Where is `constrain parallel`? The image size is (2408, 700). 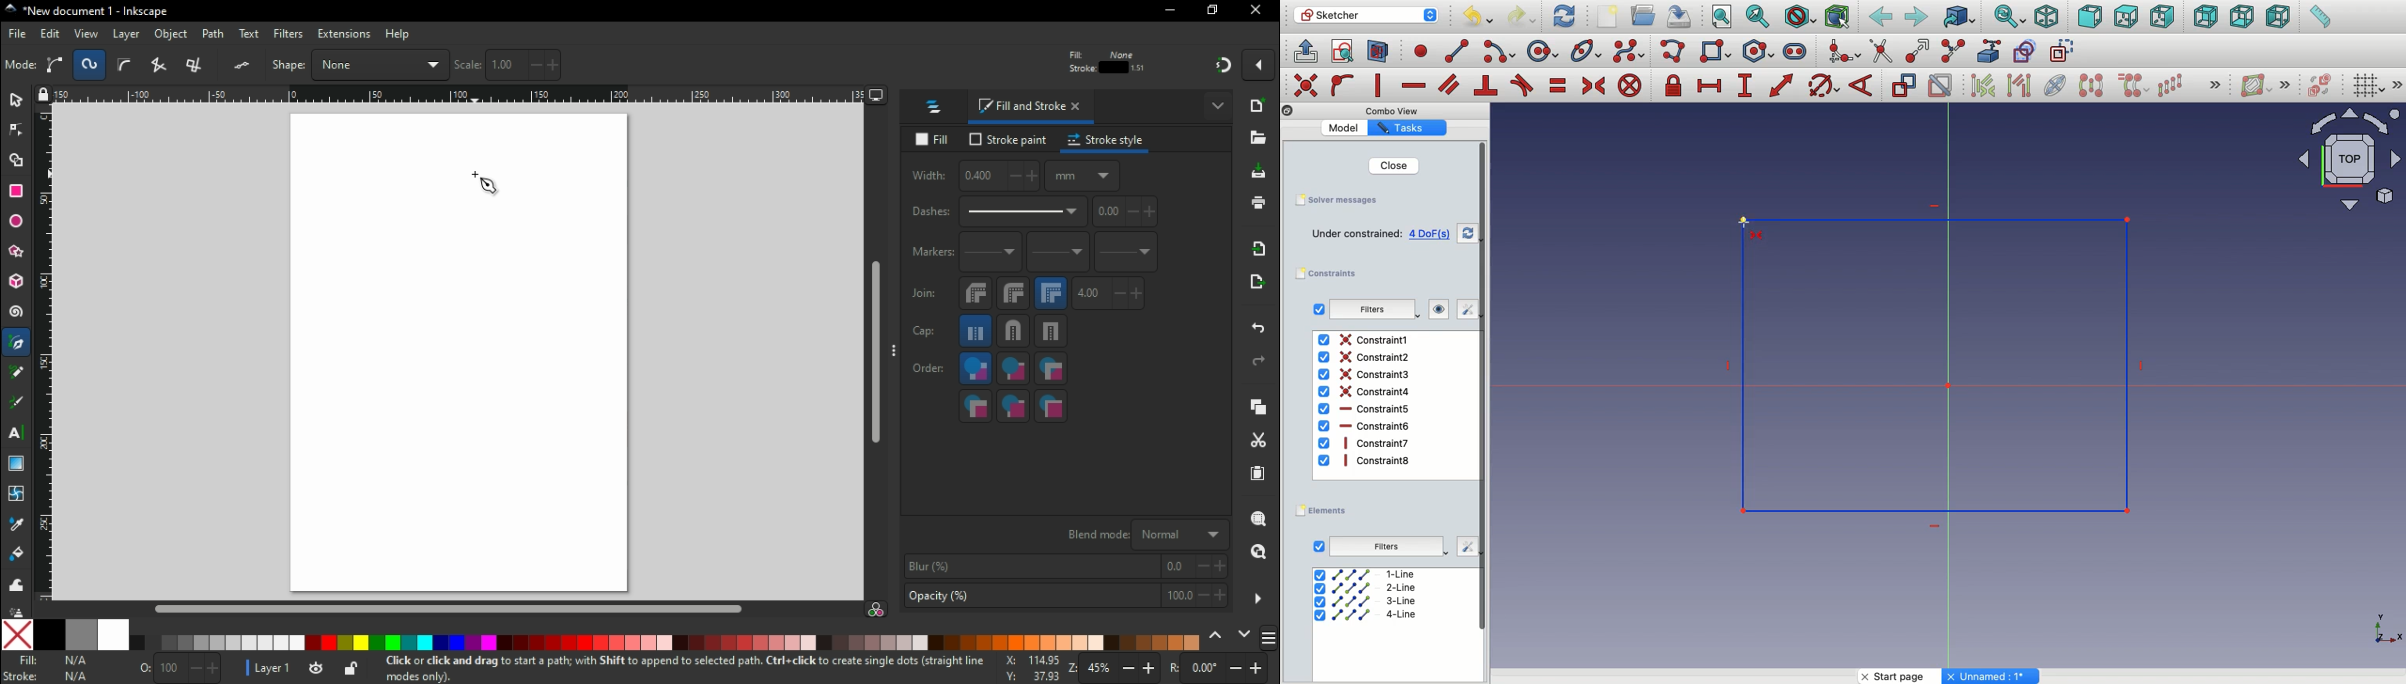 constrain parallel is located at coordinates (1450, 85).